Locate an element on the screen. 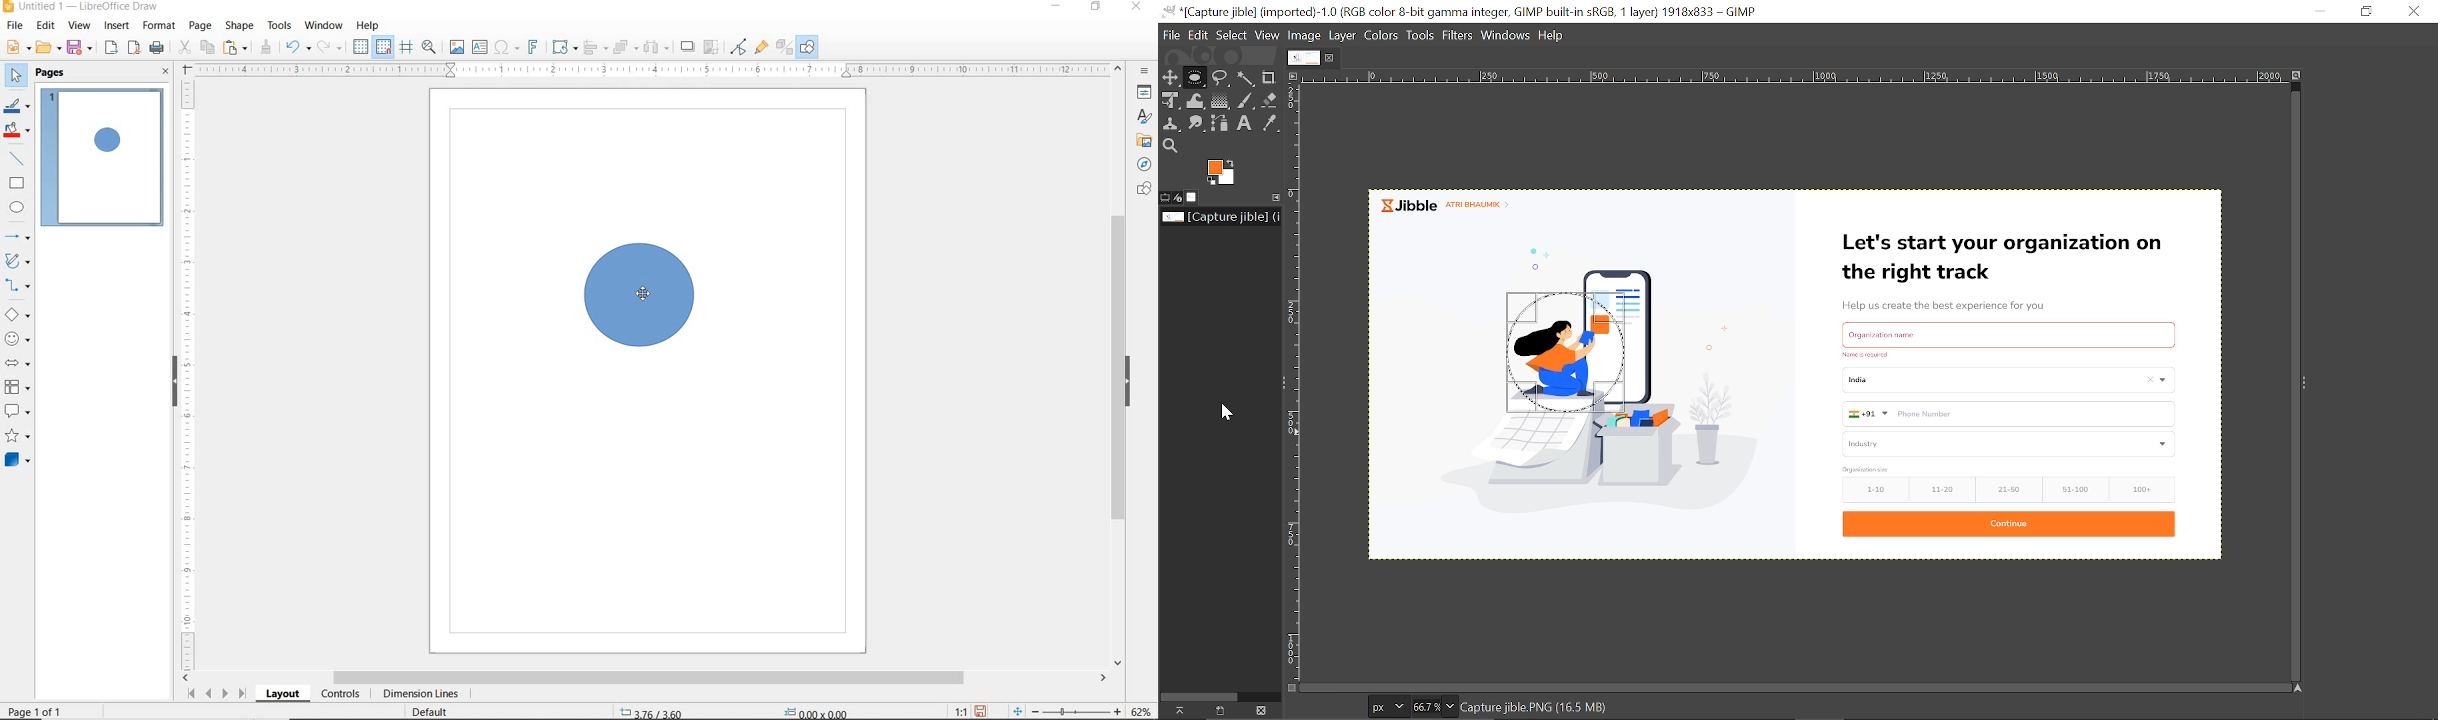  SHAPES is located at coordinates (1147, 189).